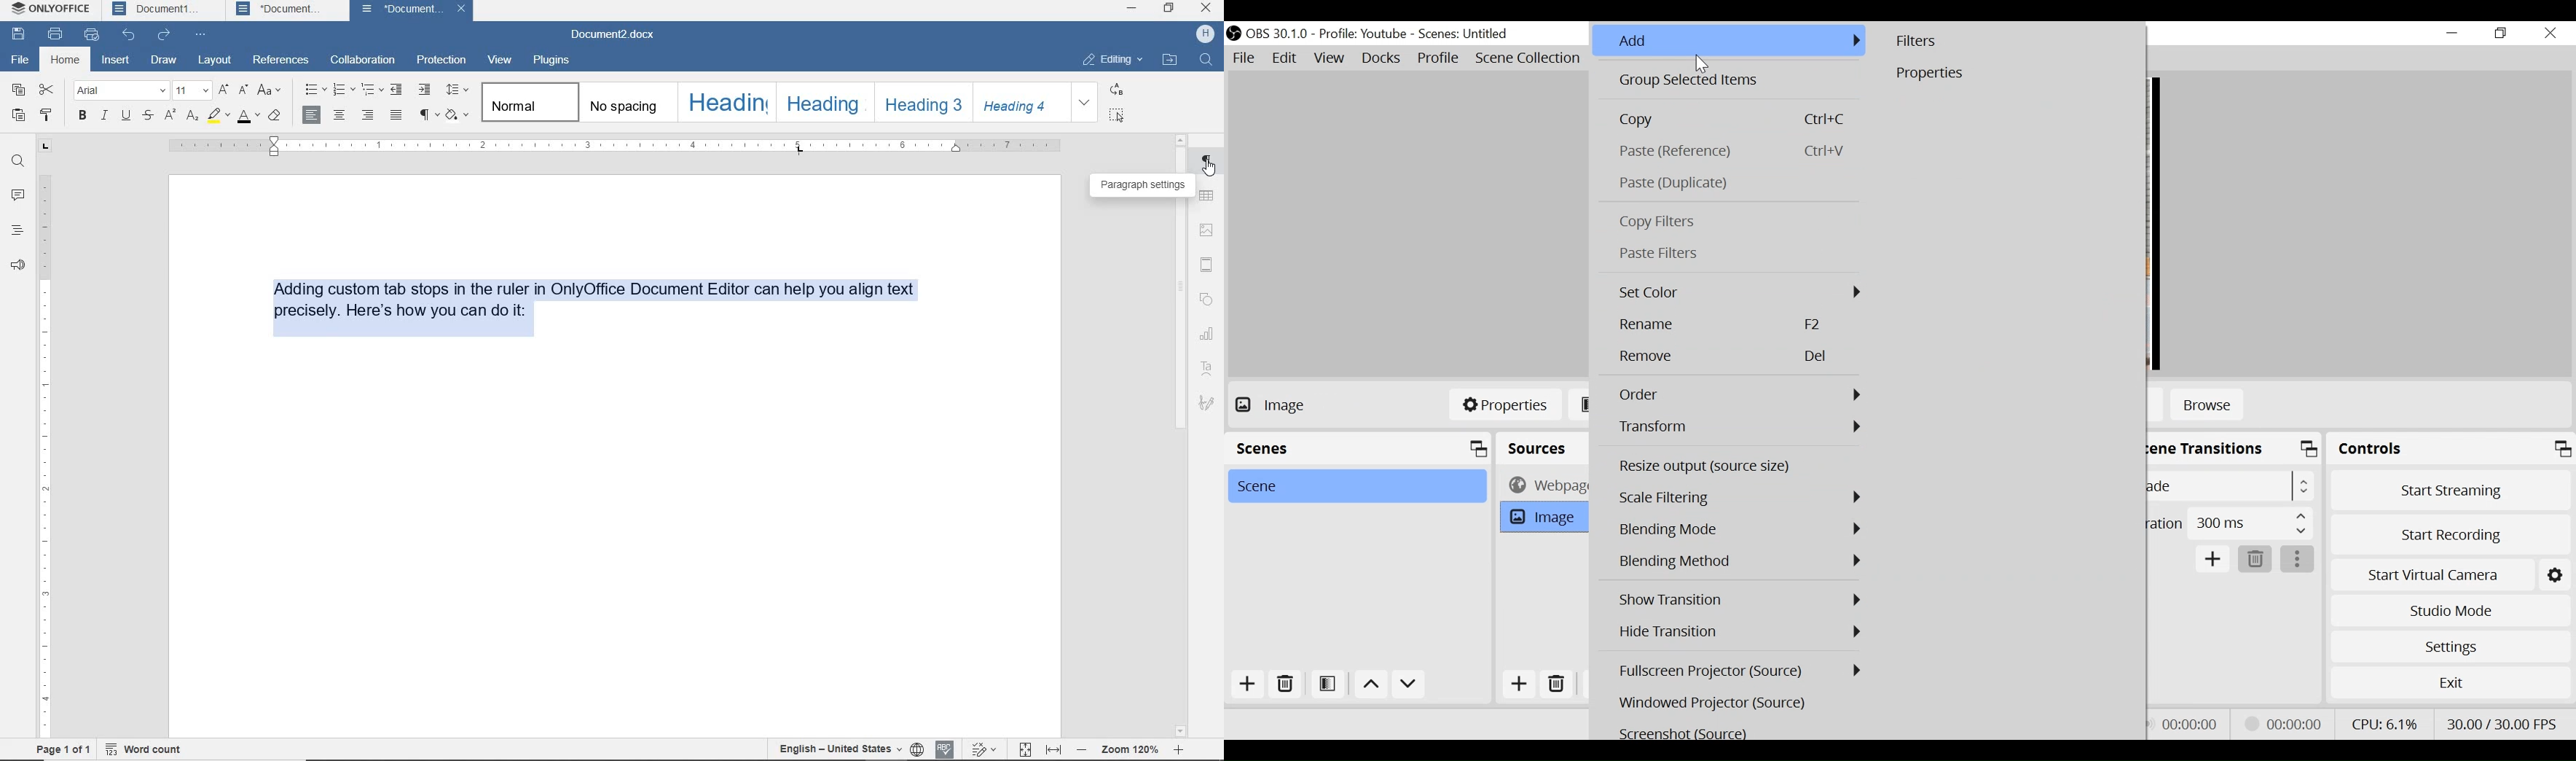 Image resolution: width=2576 pixels, height=784 pixels. What do you see at coordinates (192, 91) in the screenshot?
I see `font size` at bounding box center [192, 91].